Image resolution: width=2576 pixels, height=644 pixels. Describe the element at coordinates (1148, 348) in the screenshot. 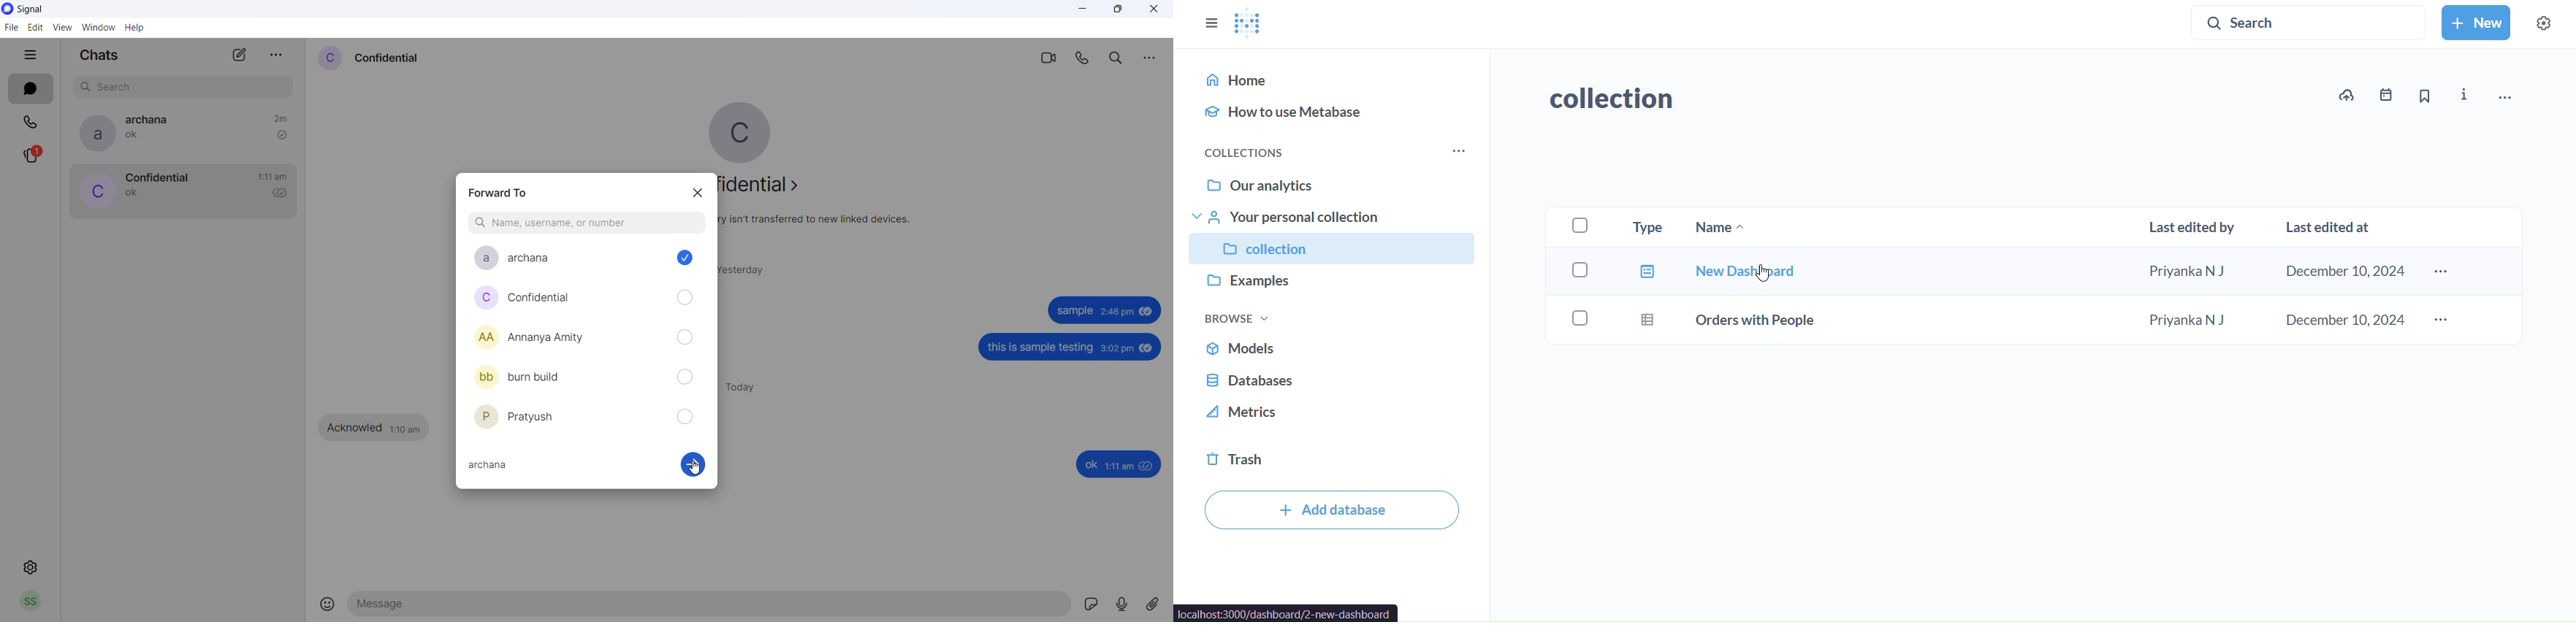

I see `seen` at that location.